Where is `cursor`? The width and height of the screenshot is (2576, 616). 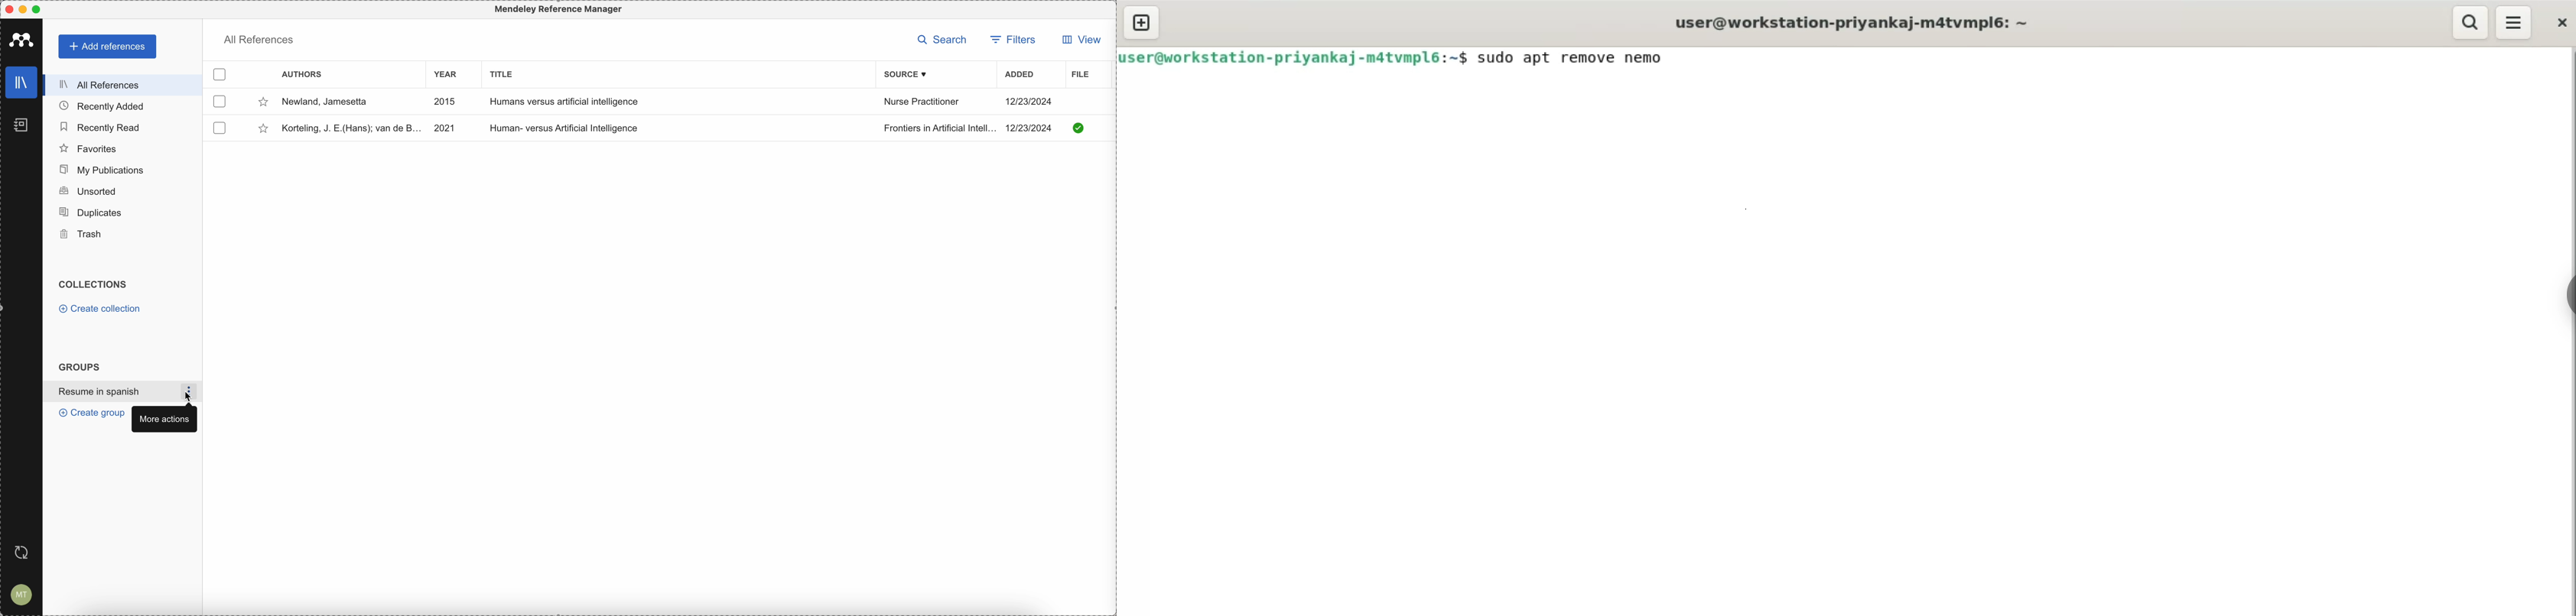
cursor is located at coordinates (191, 397).